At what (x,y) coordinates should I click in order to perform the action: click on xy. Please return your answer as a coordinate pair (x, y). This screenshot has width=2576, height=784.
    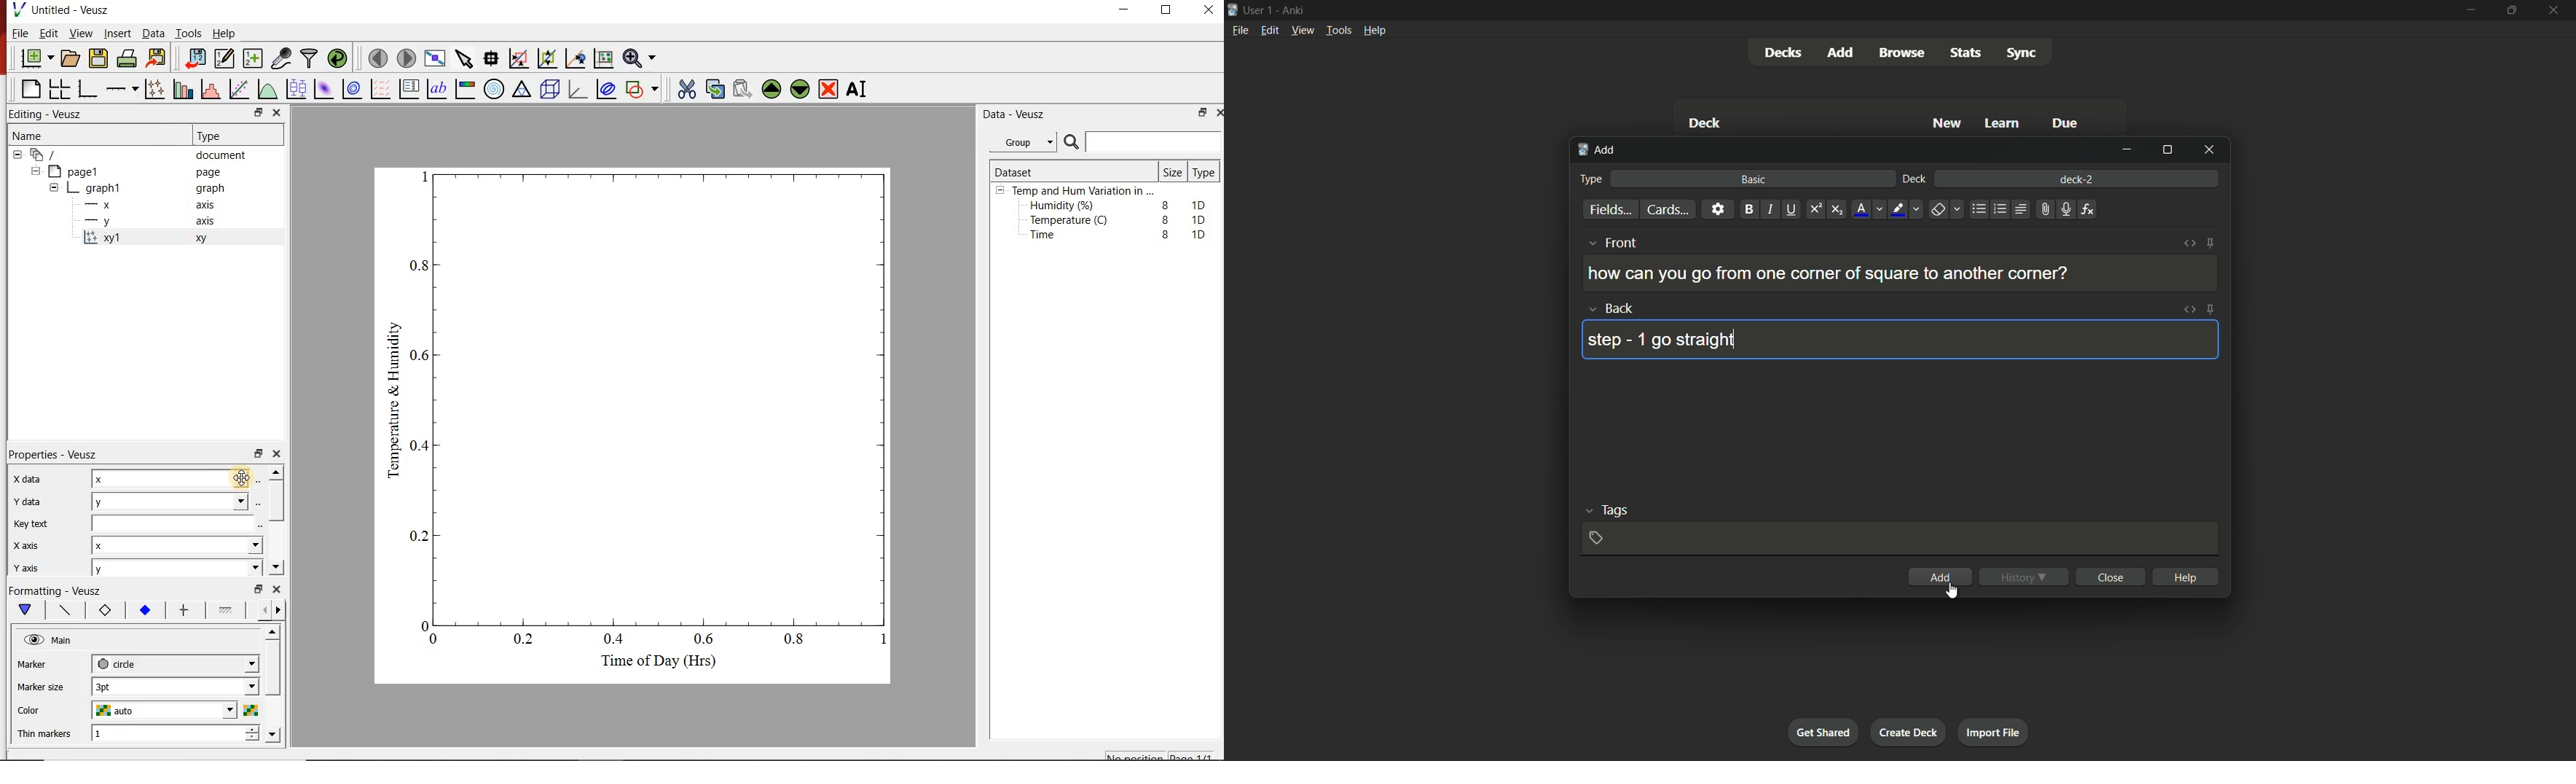
    Looking at the image, I should click on (205, 242).